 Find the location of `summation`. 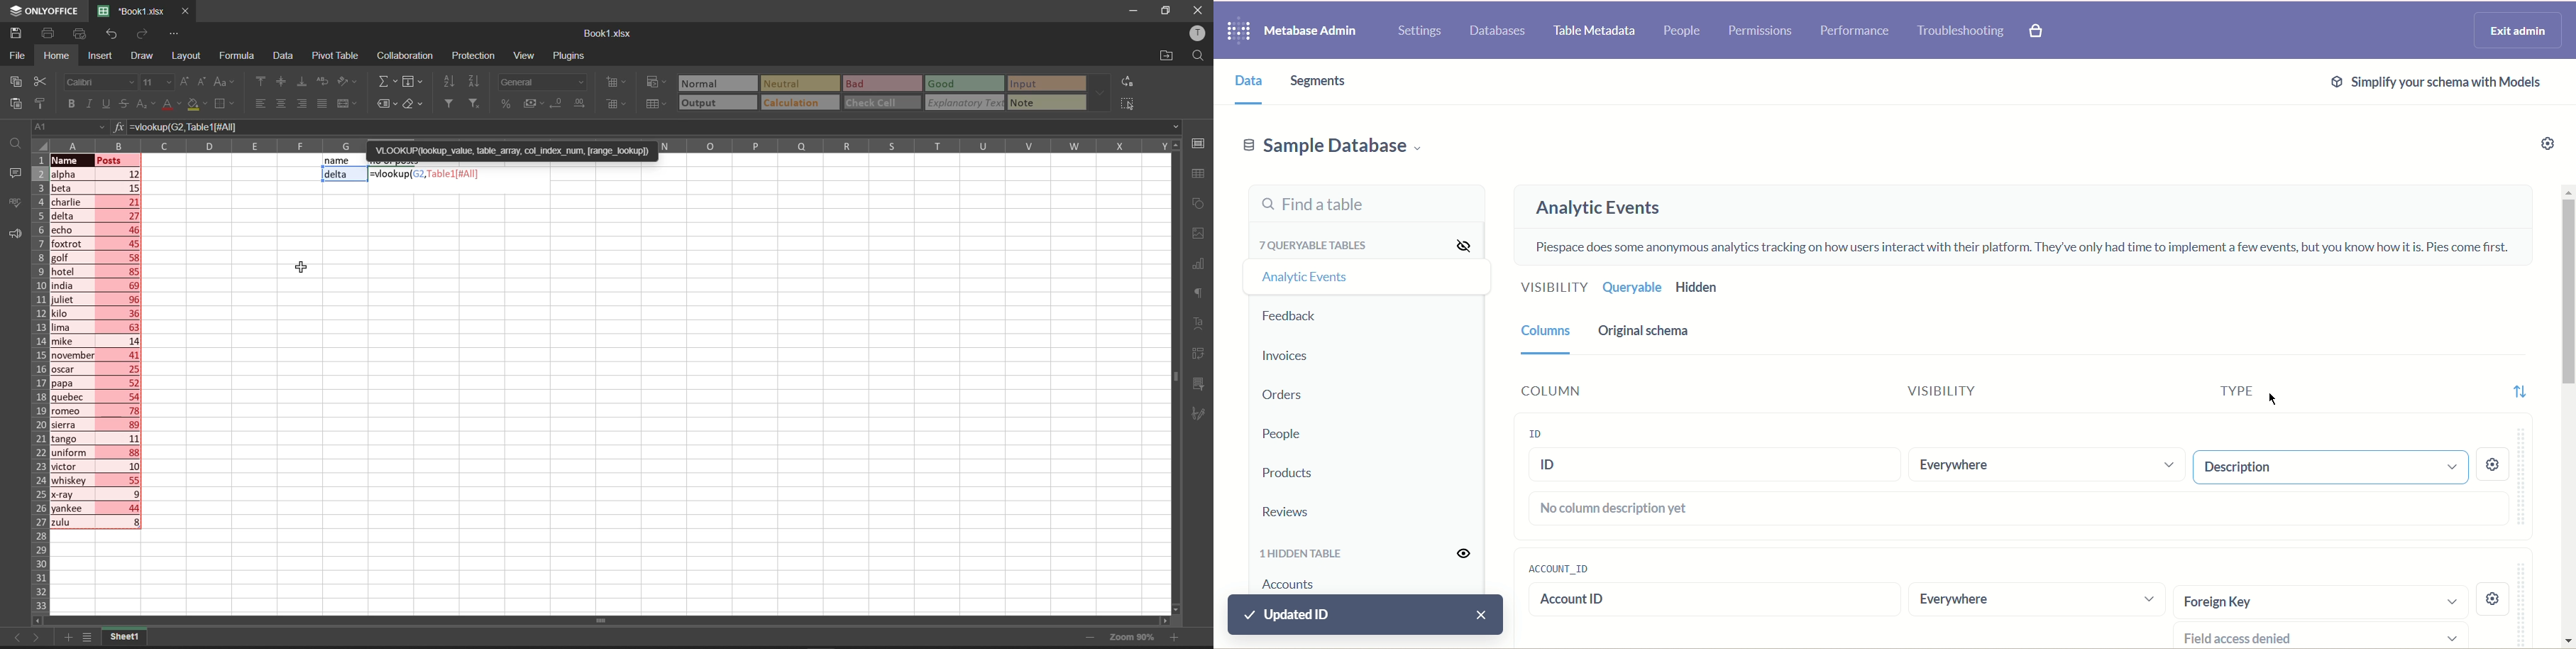

summation is located at coordinates (386, 82).